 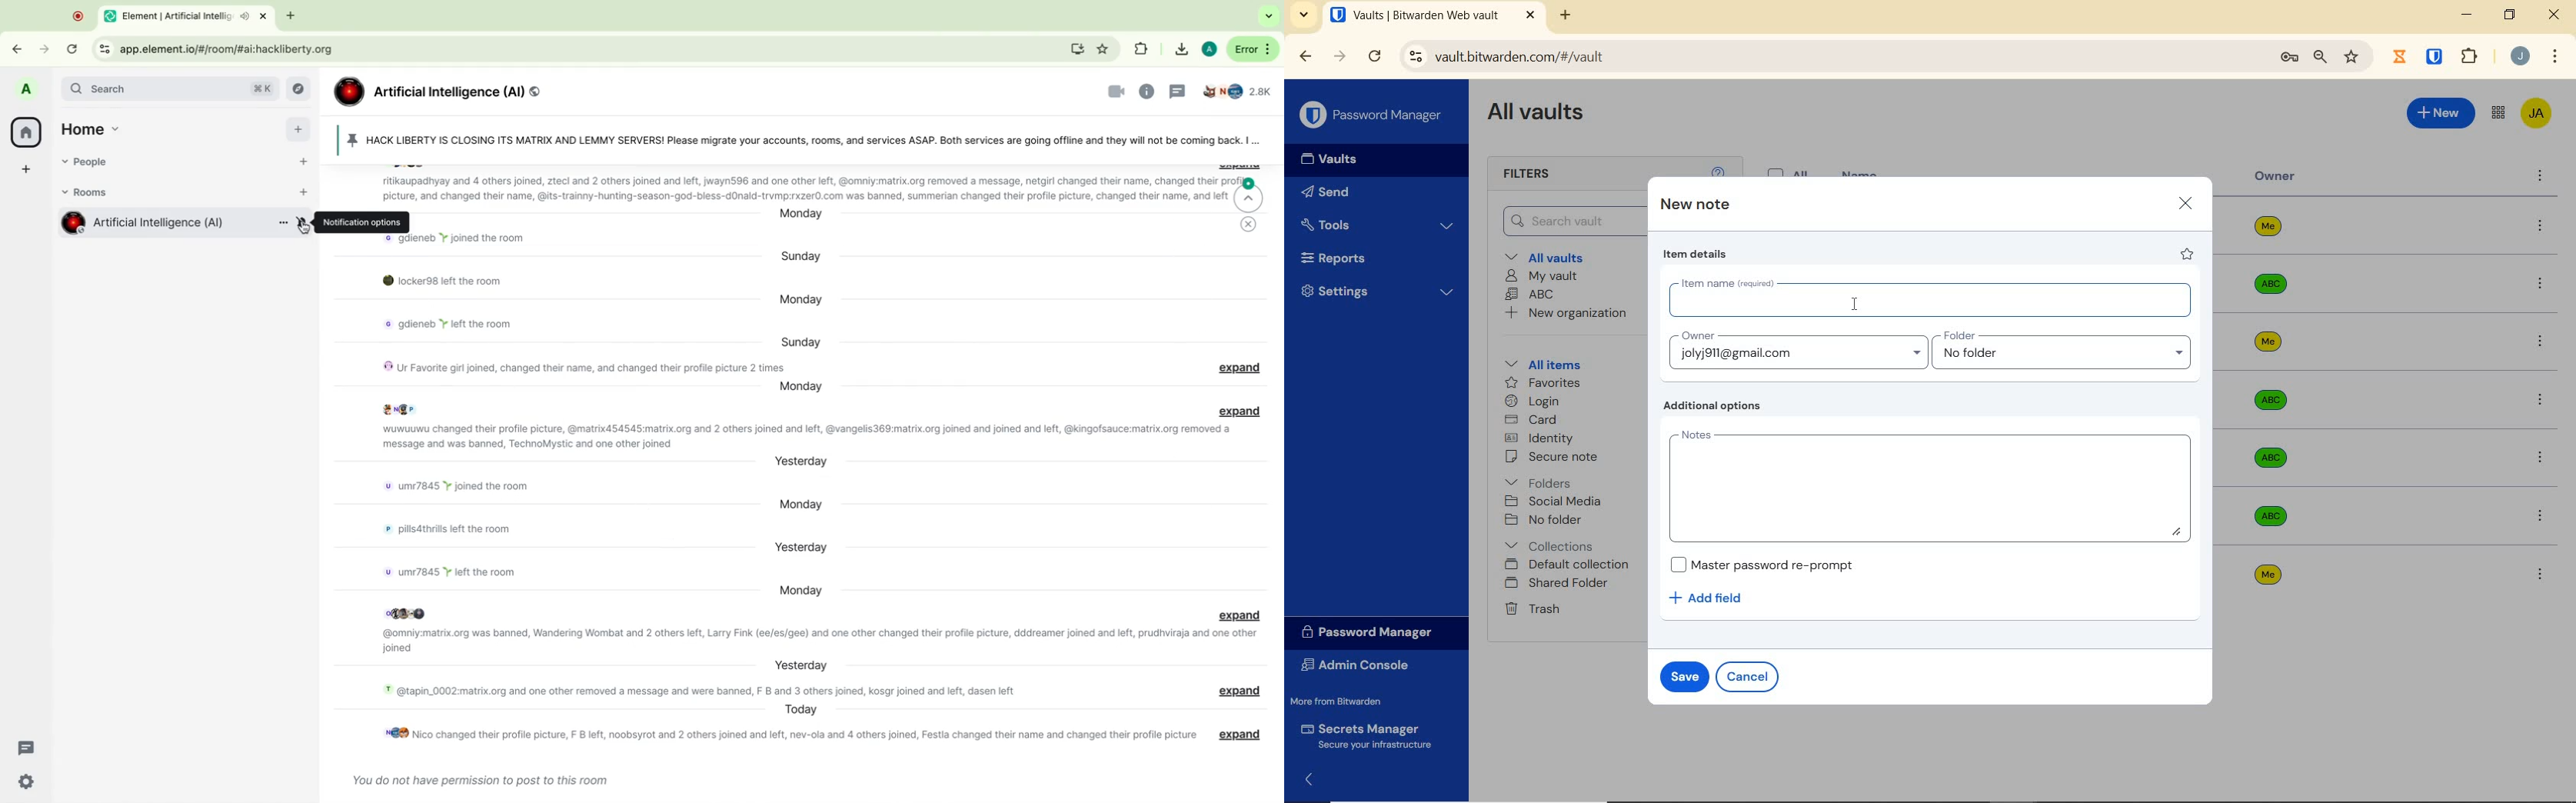 I want to click on Jibril Extension, so click(x=2401, y=56).